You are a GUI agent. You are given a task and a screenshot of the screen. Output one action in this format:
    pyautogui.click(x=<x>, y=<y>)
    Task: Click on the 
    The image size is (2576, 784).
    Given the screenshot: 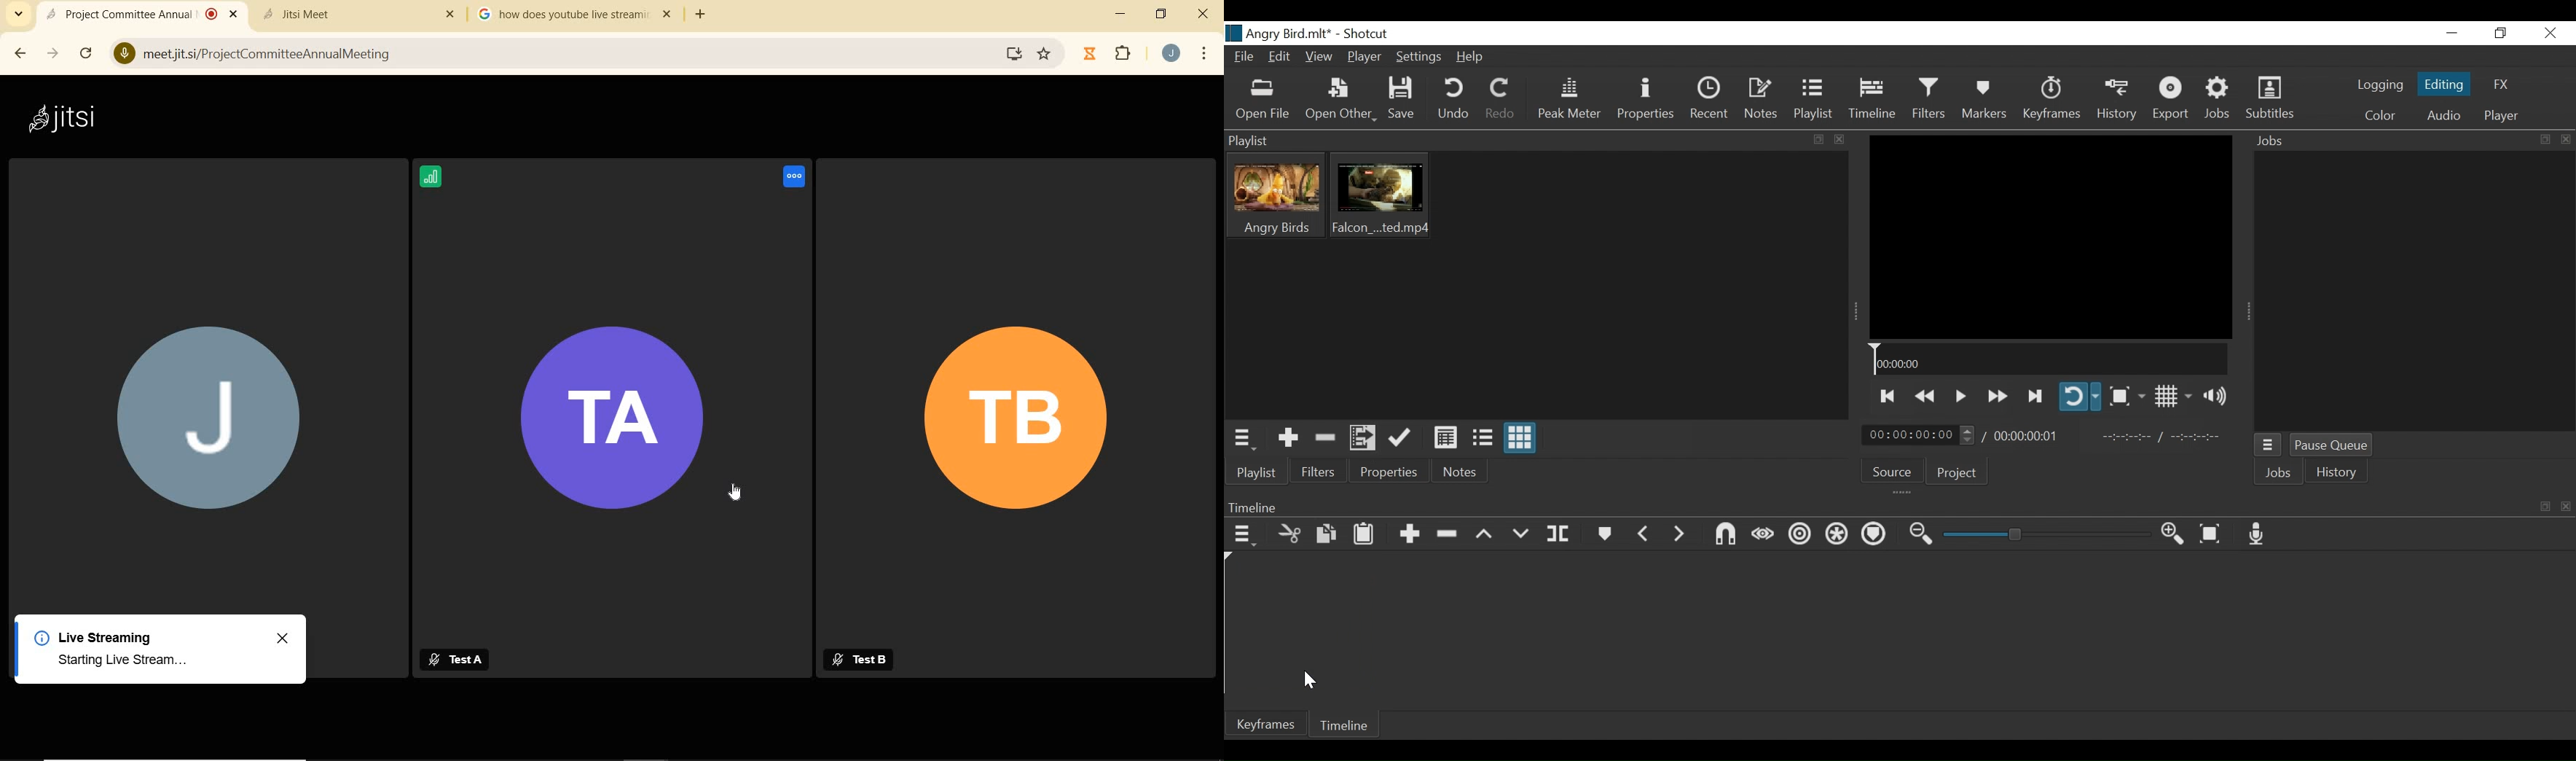 What is the action you would take?
    pyautogui.click(x=1929, y=100)
    